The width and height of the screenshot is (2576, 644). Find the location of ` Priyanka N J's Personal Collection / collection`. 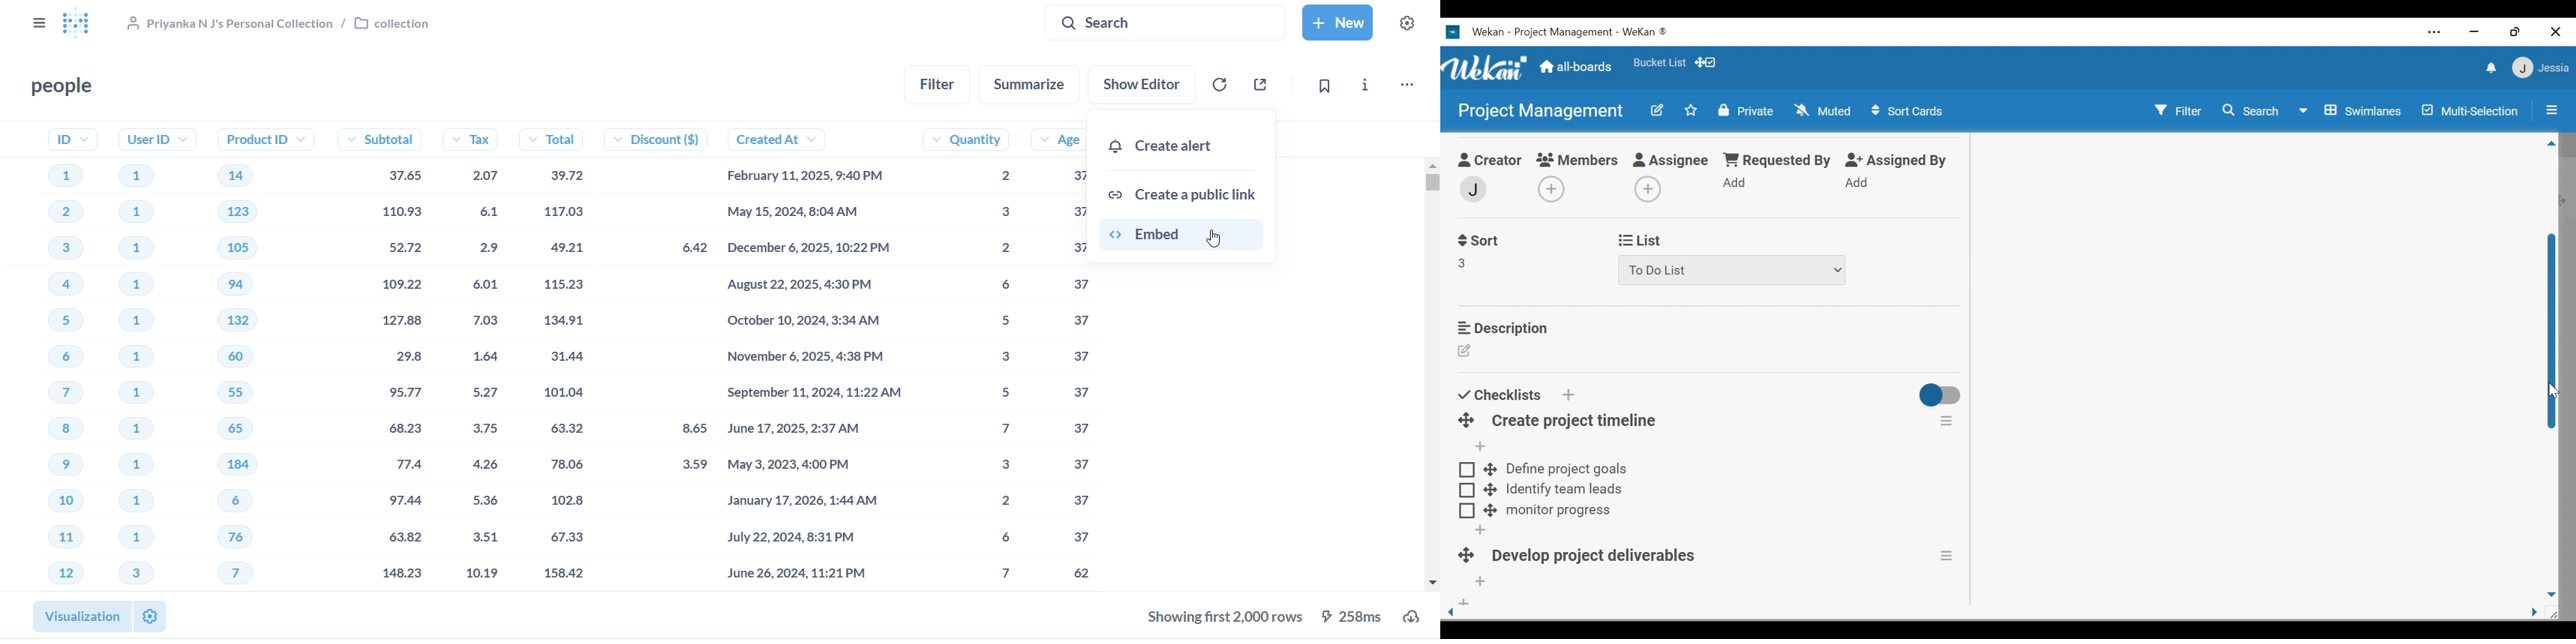

 Priyanka N J's Personal Collection / collection is located at coordinates (280, 24).